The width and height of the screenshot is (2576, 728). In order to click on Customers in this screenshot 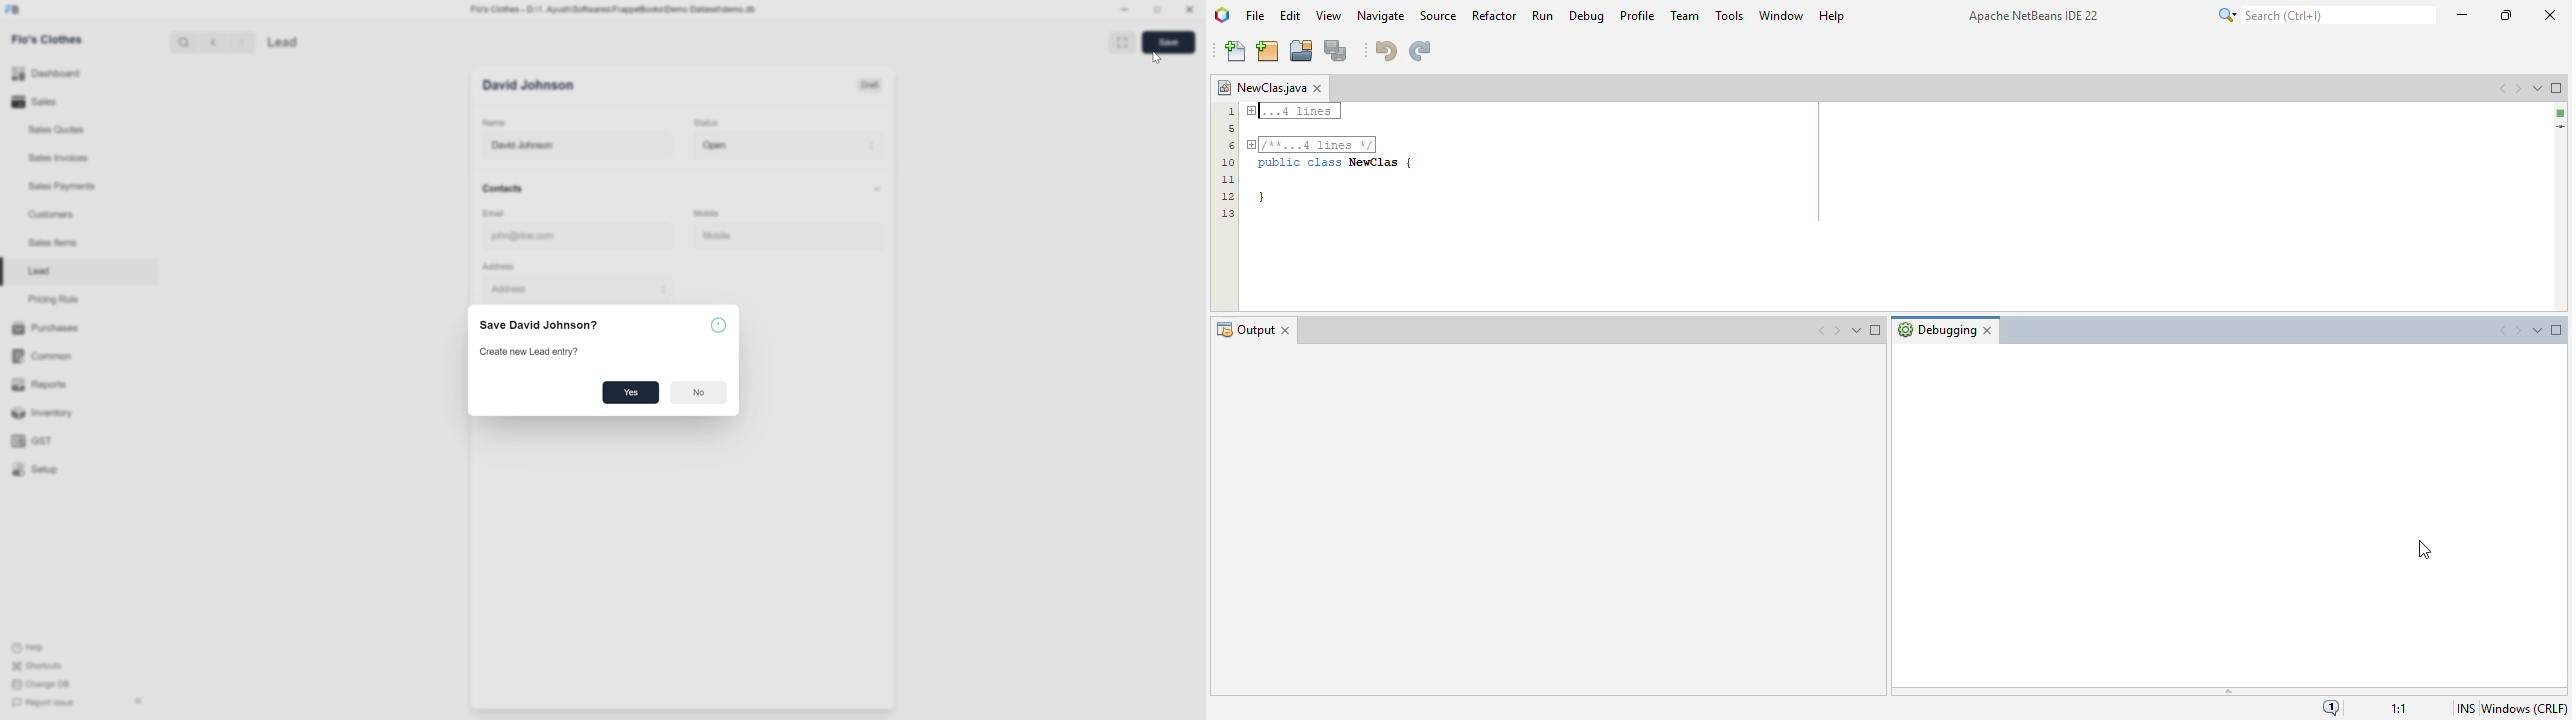, I will do `click(56, 215)`.